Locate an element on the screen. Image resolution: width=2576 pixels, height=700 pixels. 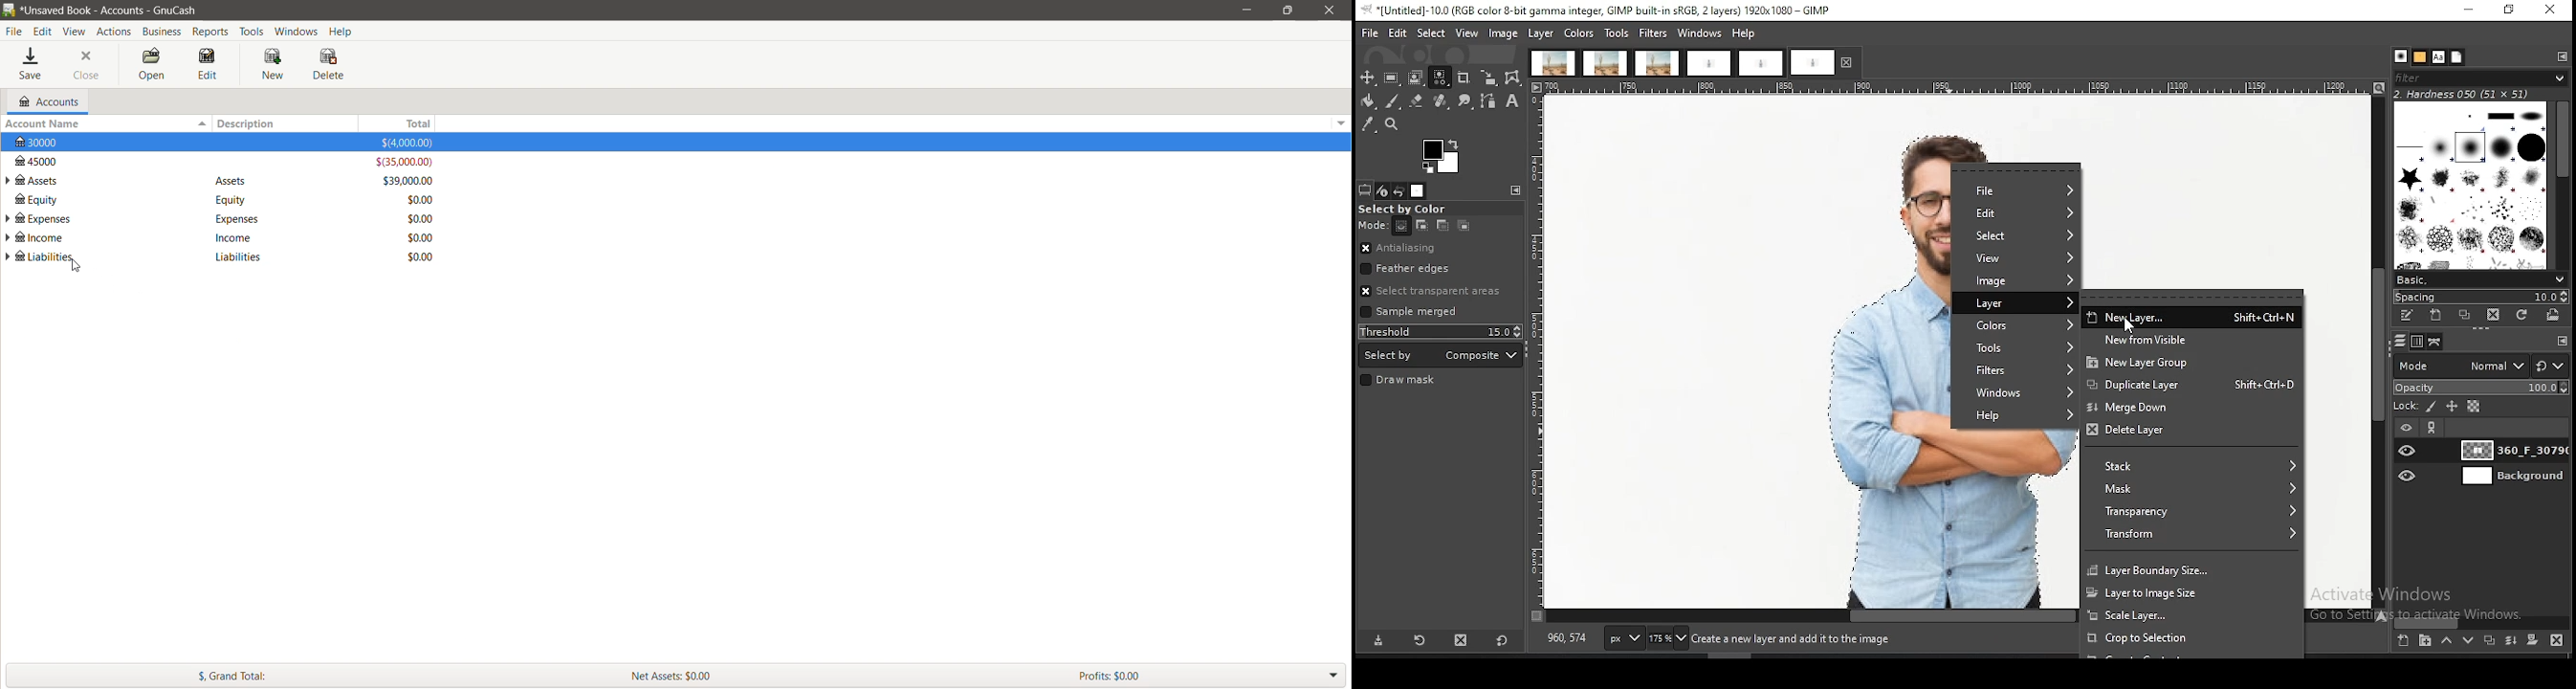
paintbrush tool is located at coordinates (1393, 101).